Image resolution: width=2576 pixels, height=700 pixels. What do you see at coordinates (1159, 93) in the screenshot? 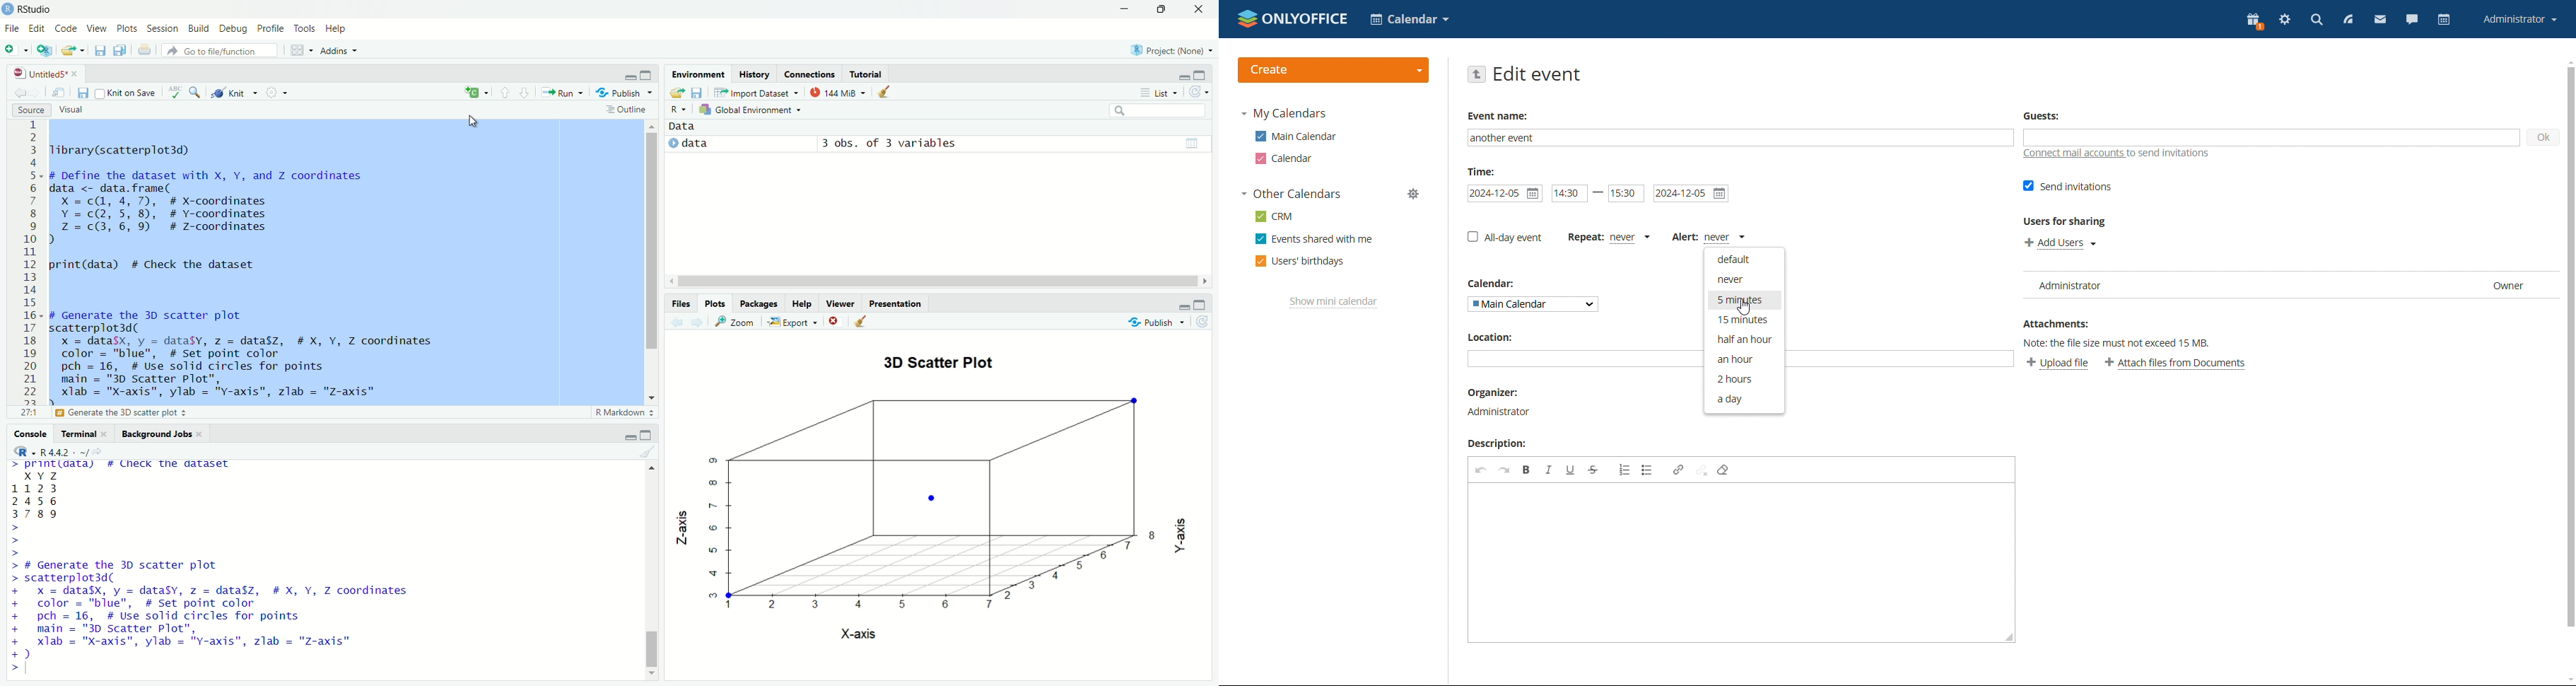
I see `list` at bounding box center [1159, 93].